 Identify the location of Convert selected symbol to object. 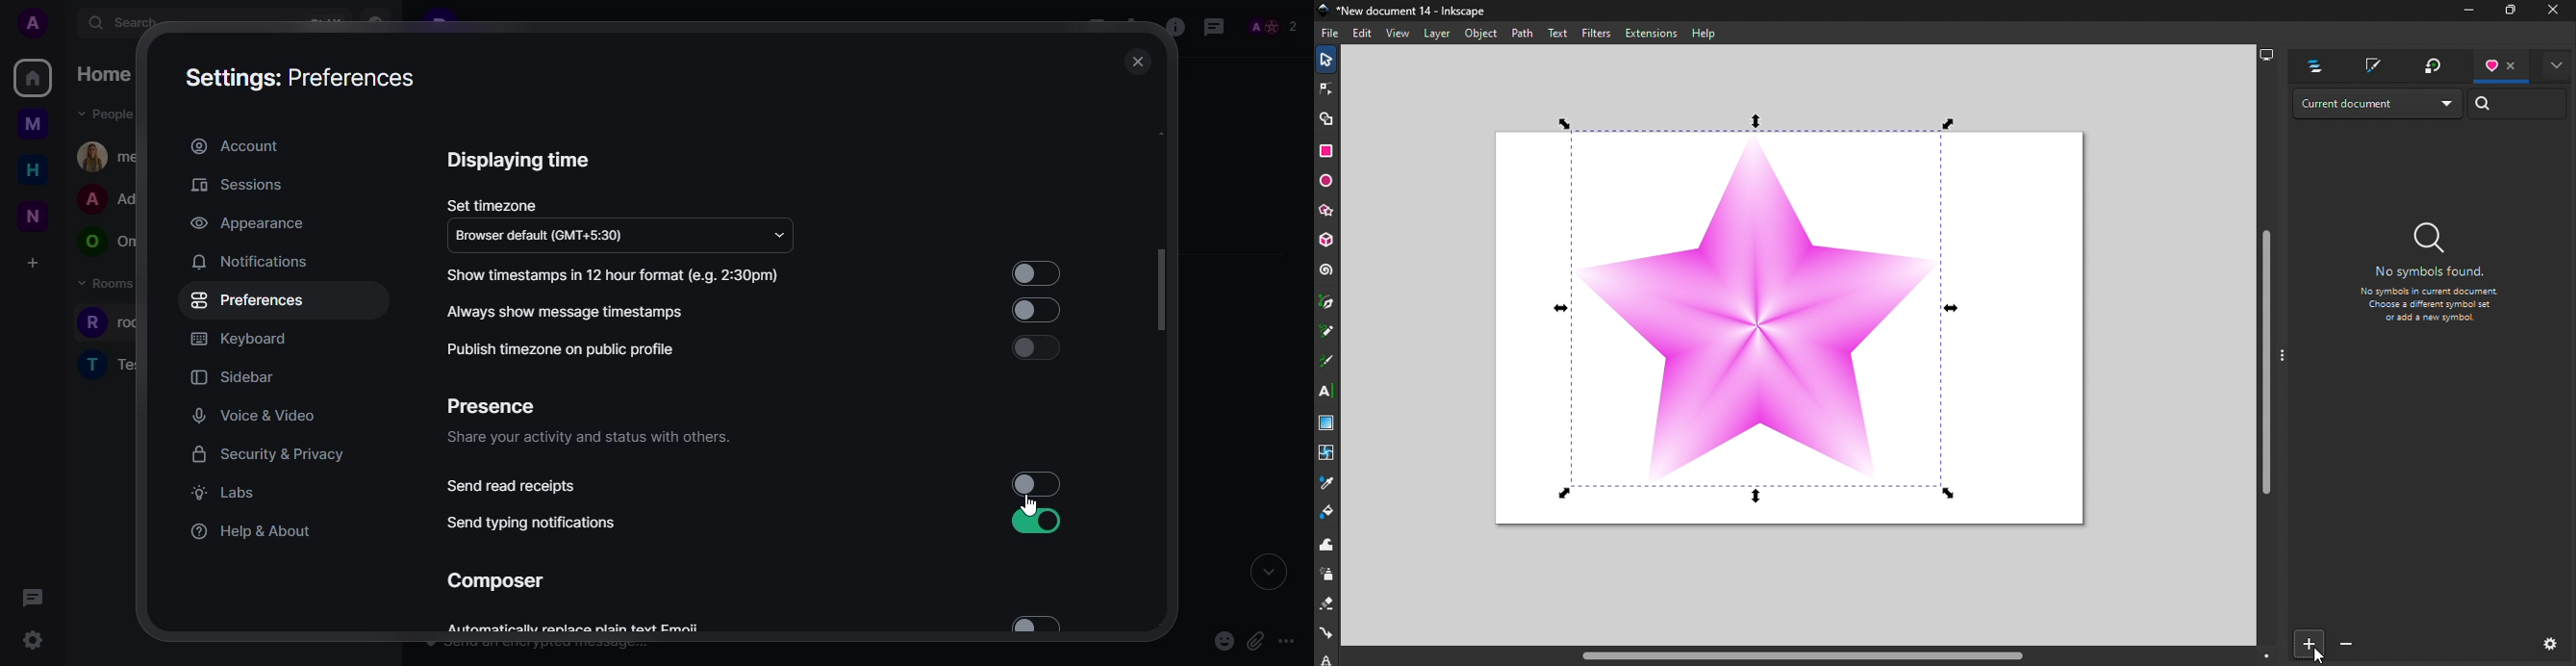
(2342, 645).